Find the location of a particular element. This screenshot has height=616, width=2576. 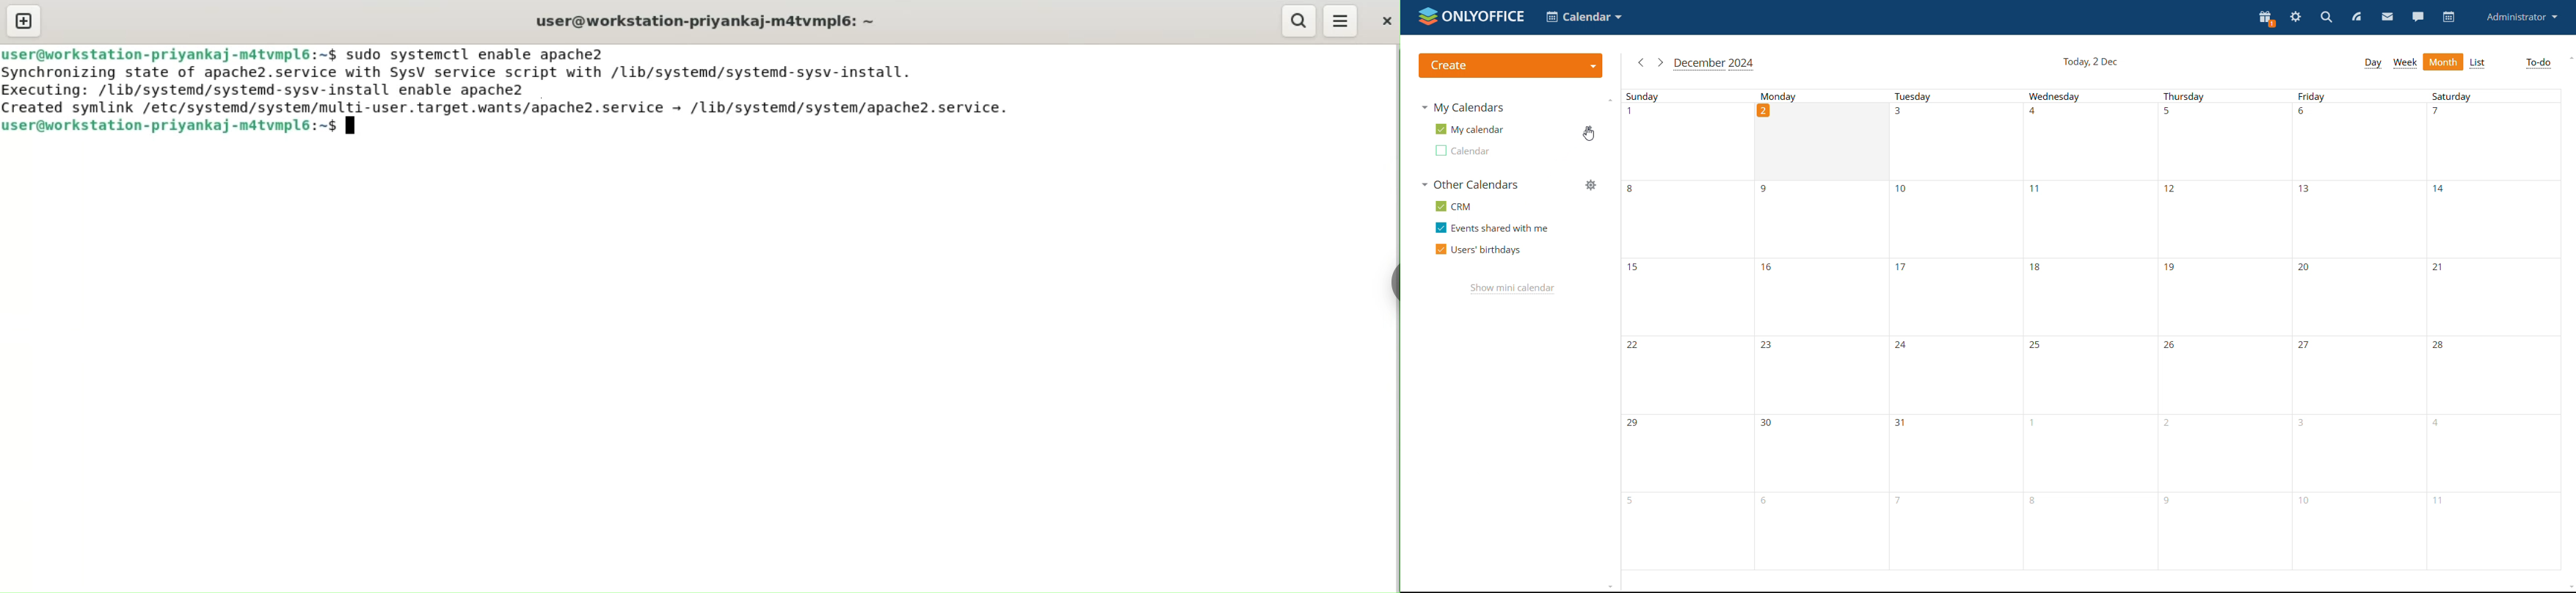

calendar is located at coordinates (2449, 17).